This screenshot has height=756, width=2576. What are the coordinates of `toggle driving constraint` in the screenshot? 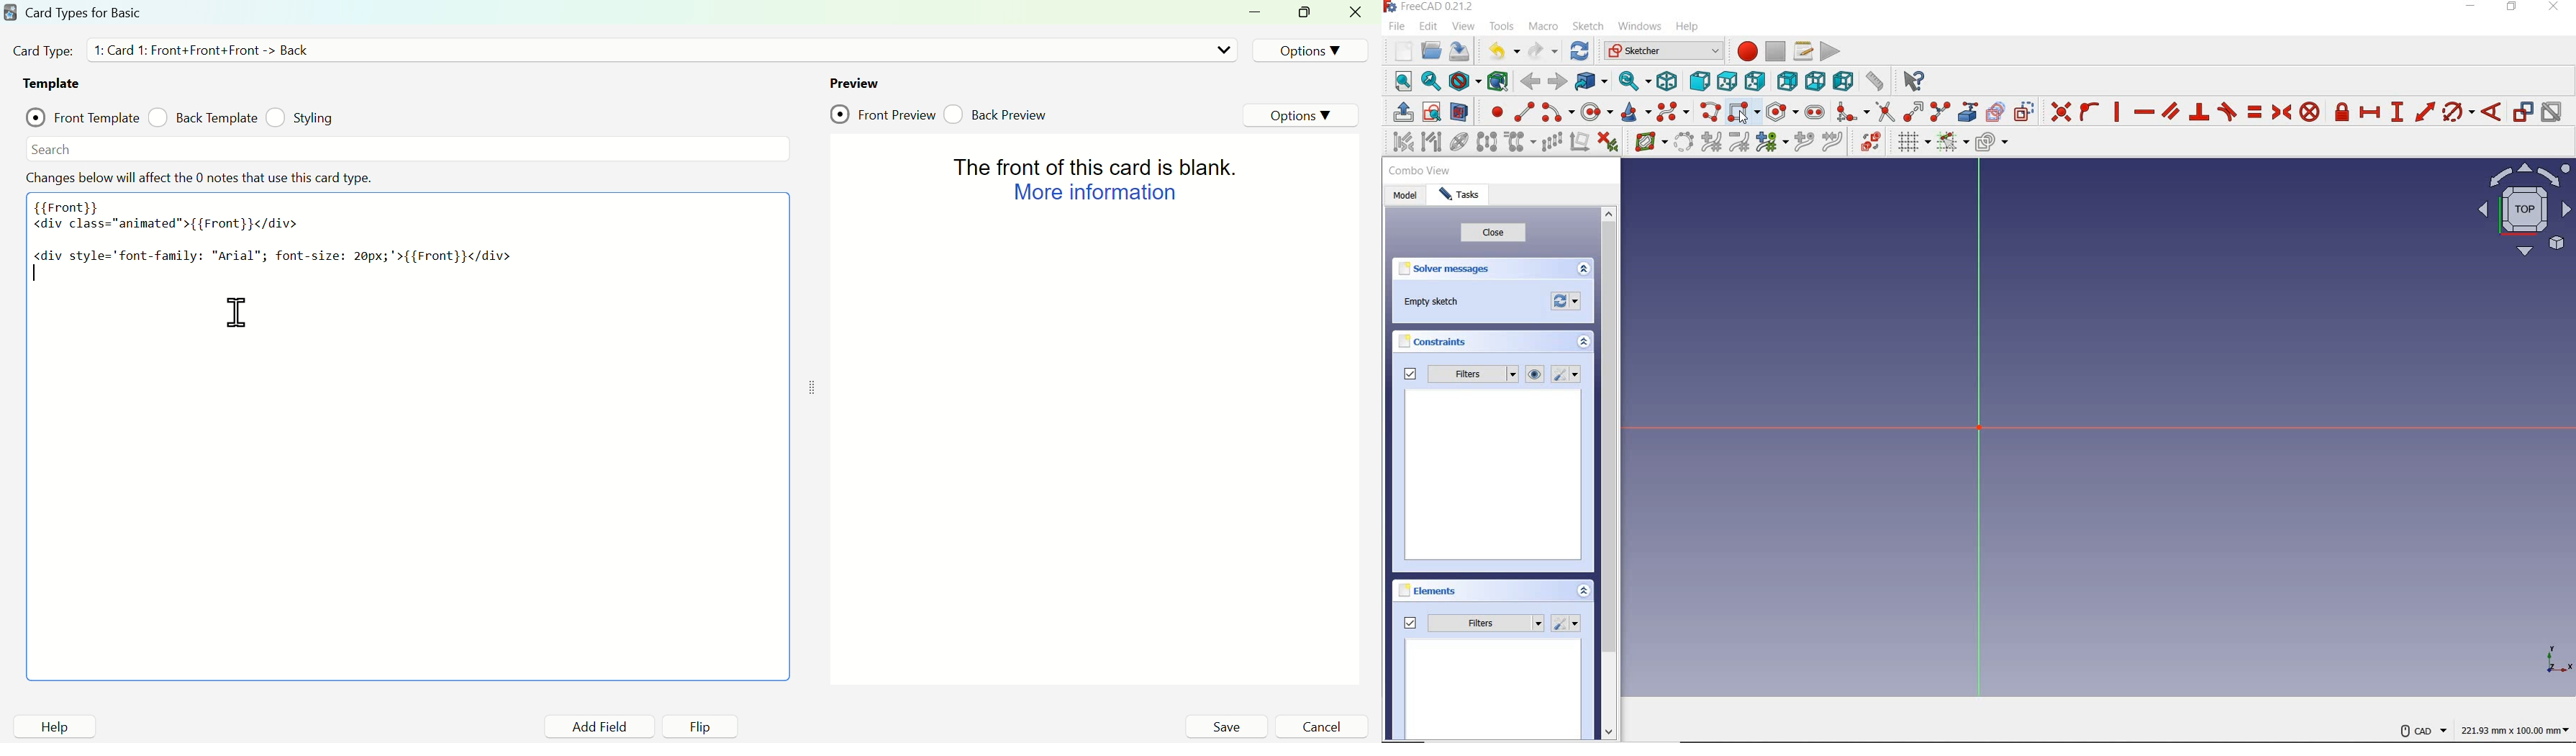 It's located at (2523, 112).